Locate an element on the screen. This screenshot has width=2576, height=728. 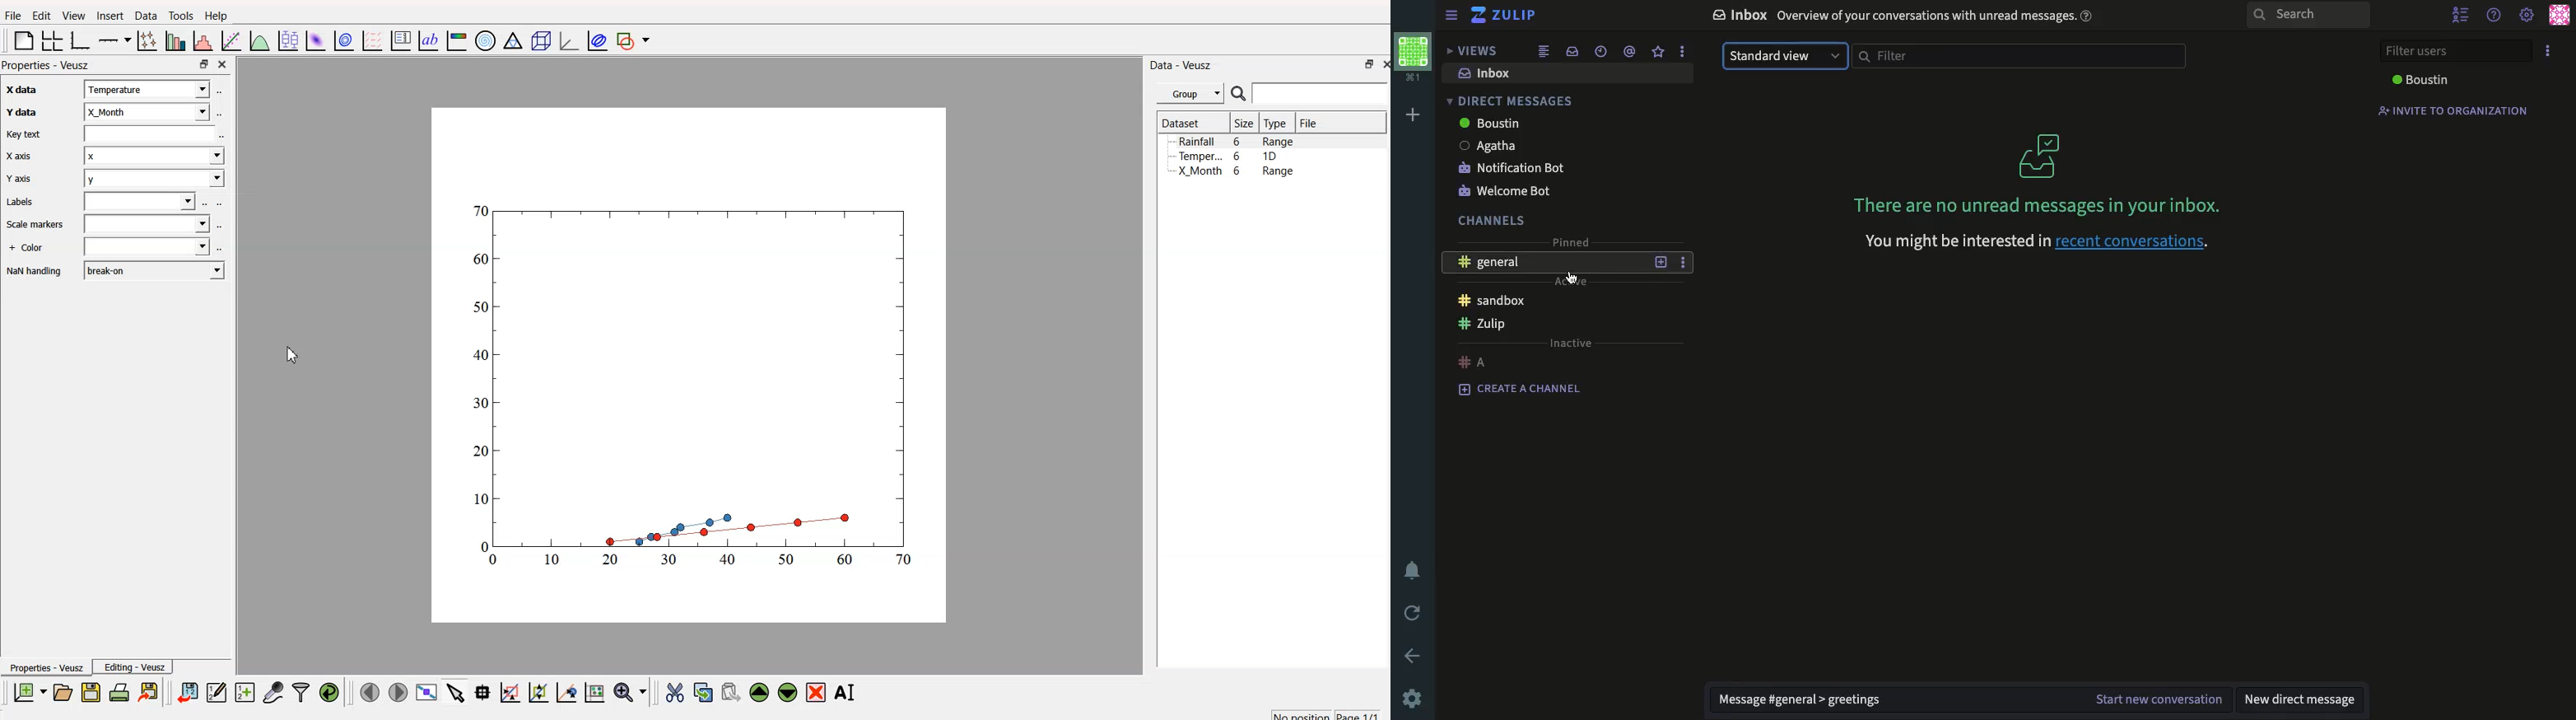
pinned is located at coordinates (1572, 241).